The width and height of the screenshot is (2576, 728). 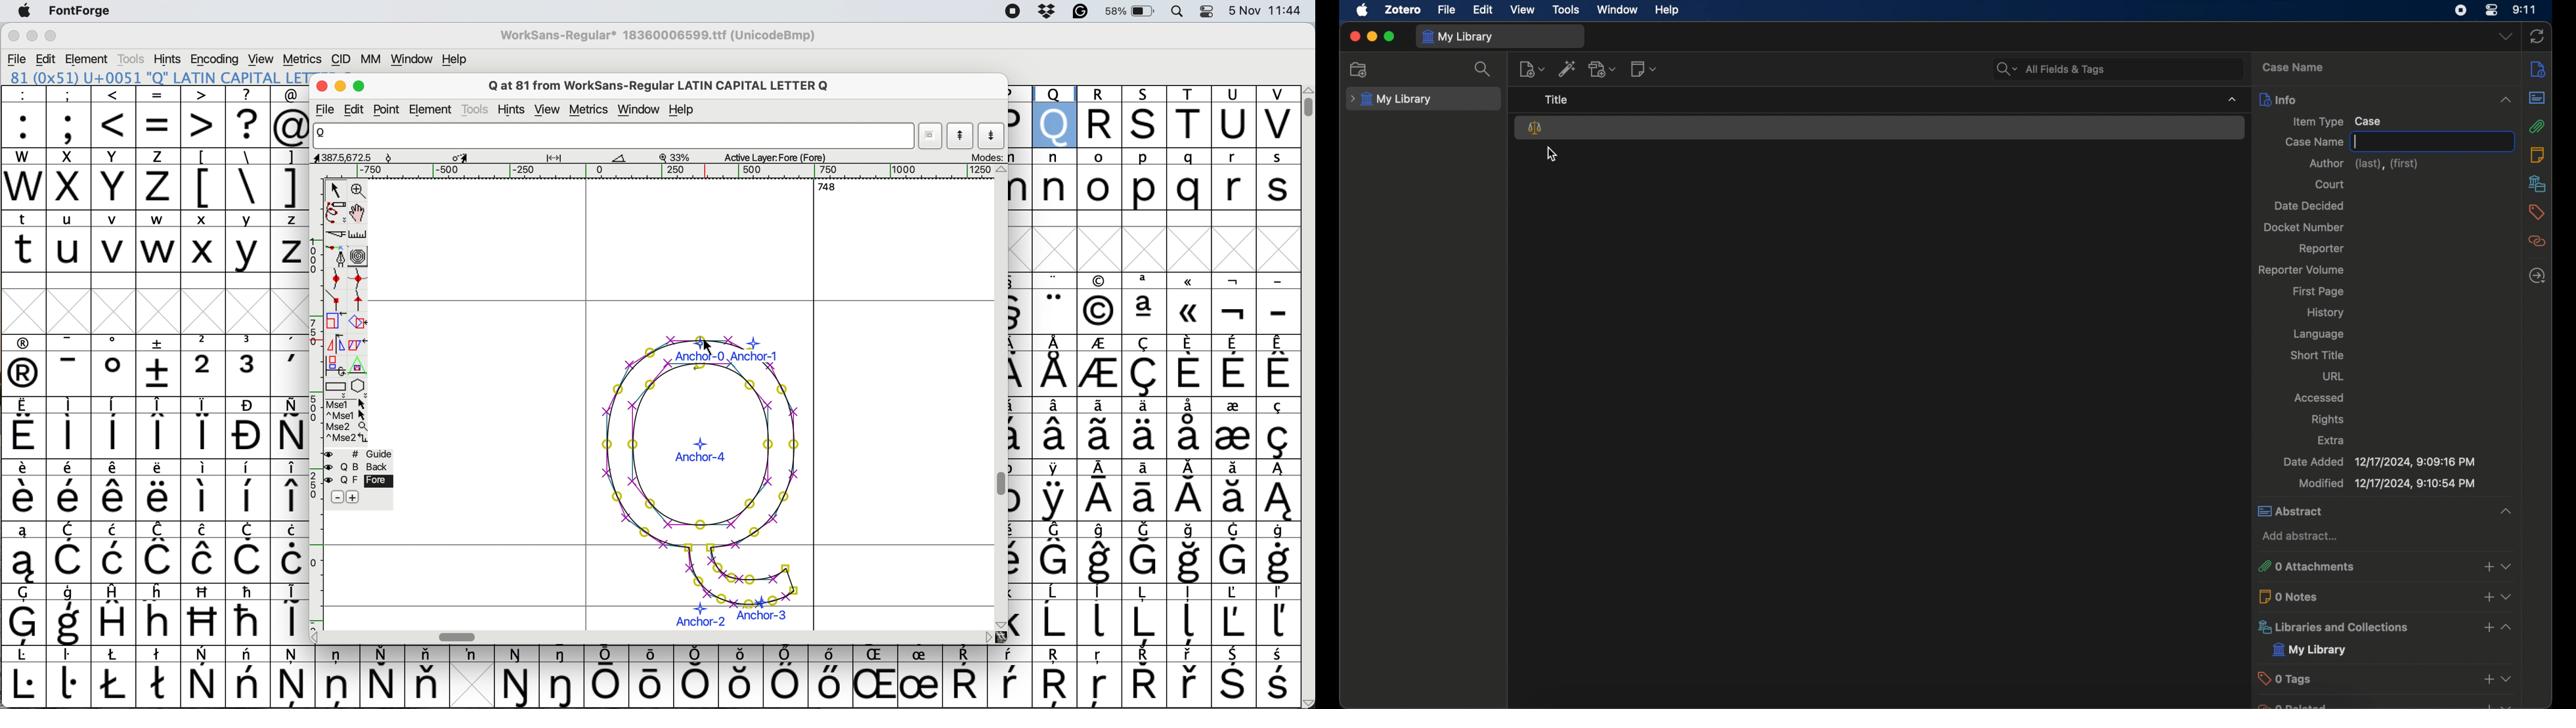 I want to click on uppercase letters, so click(x=94, y=189).